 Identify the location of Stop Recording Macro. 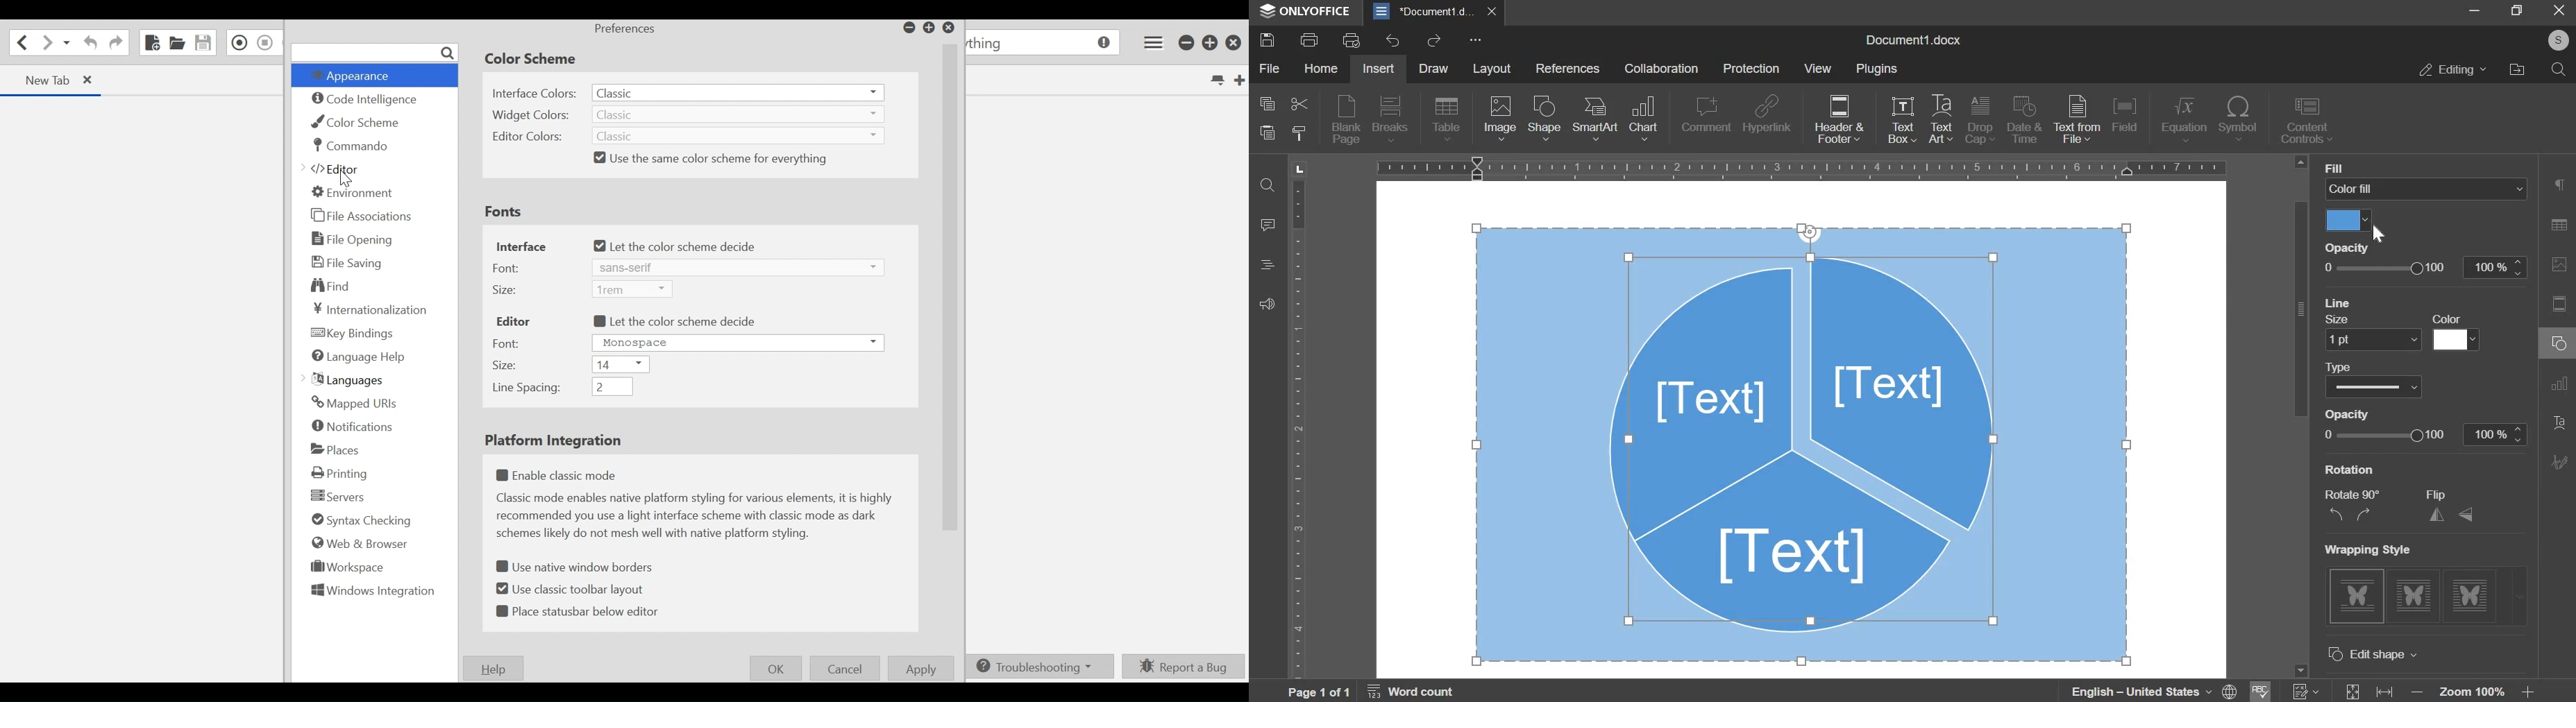
(265, 43).